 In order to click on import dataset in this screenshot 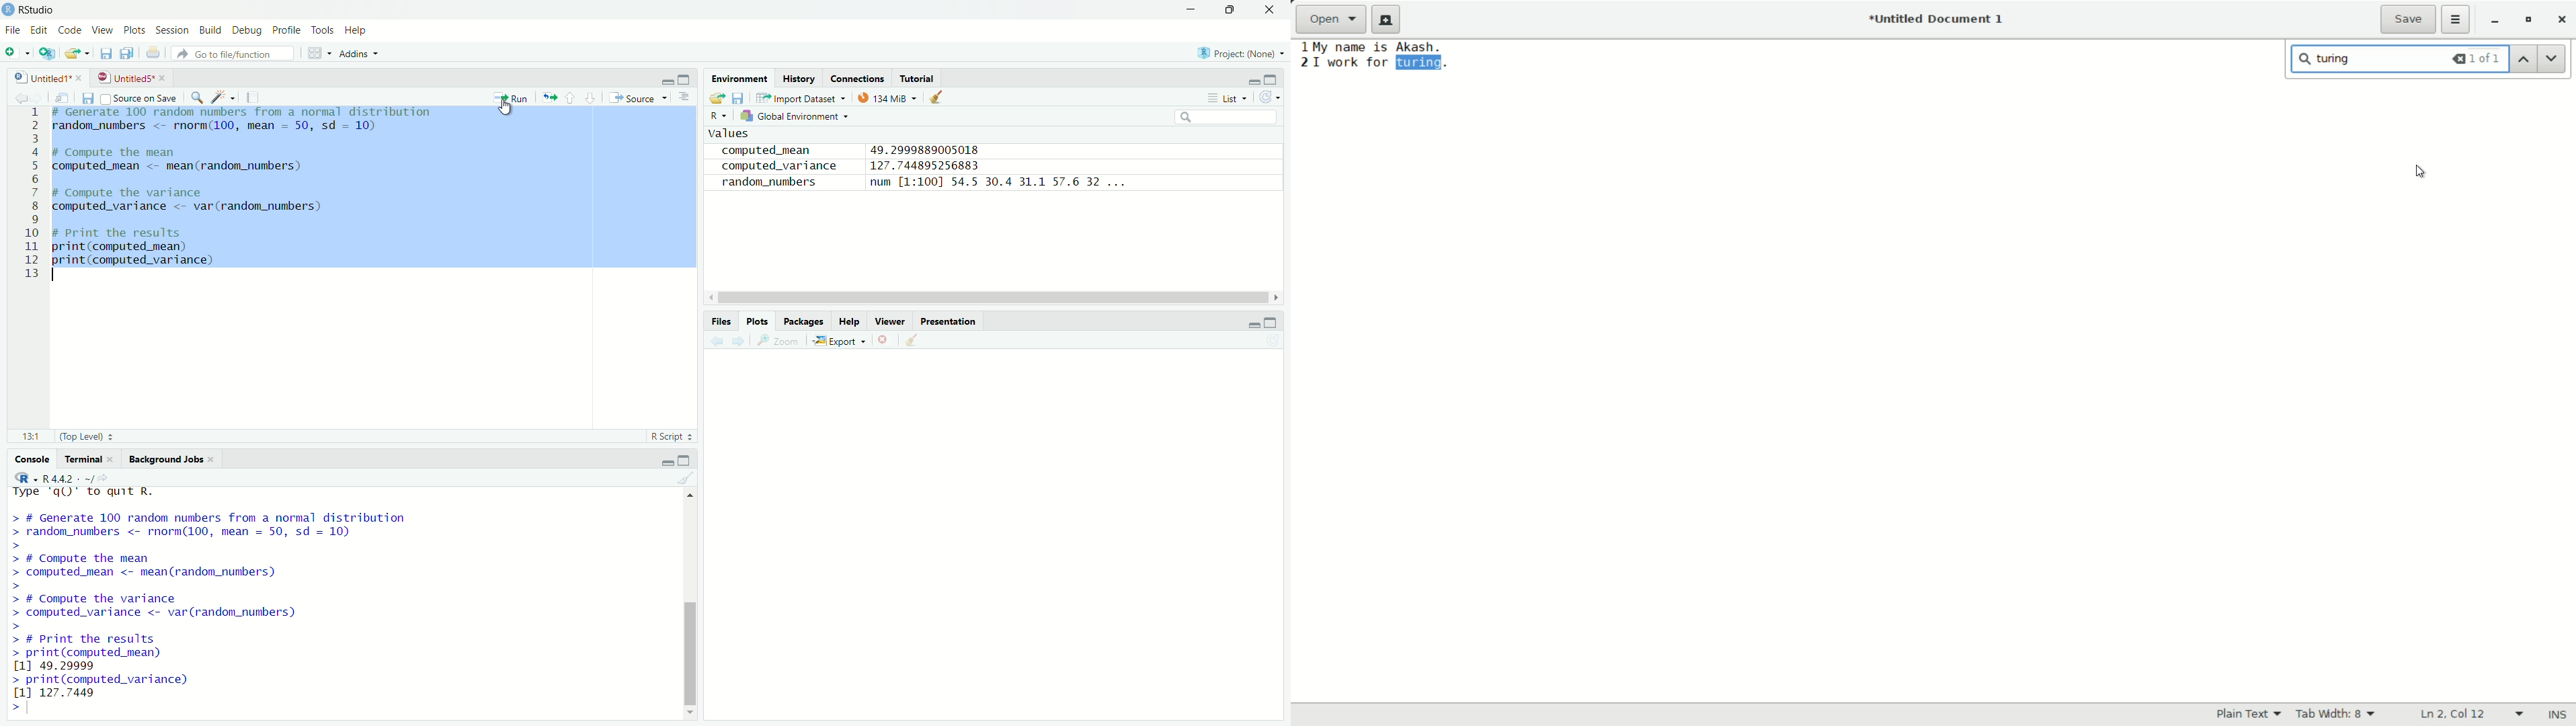, I will do `click(805, 96)`.